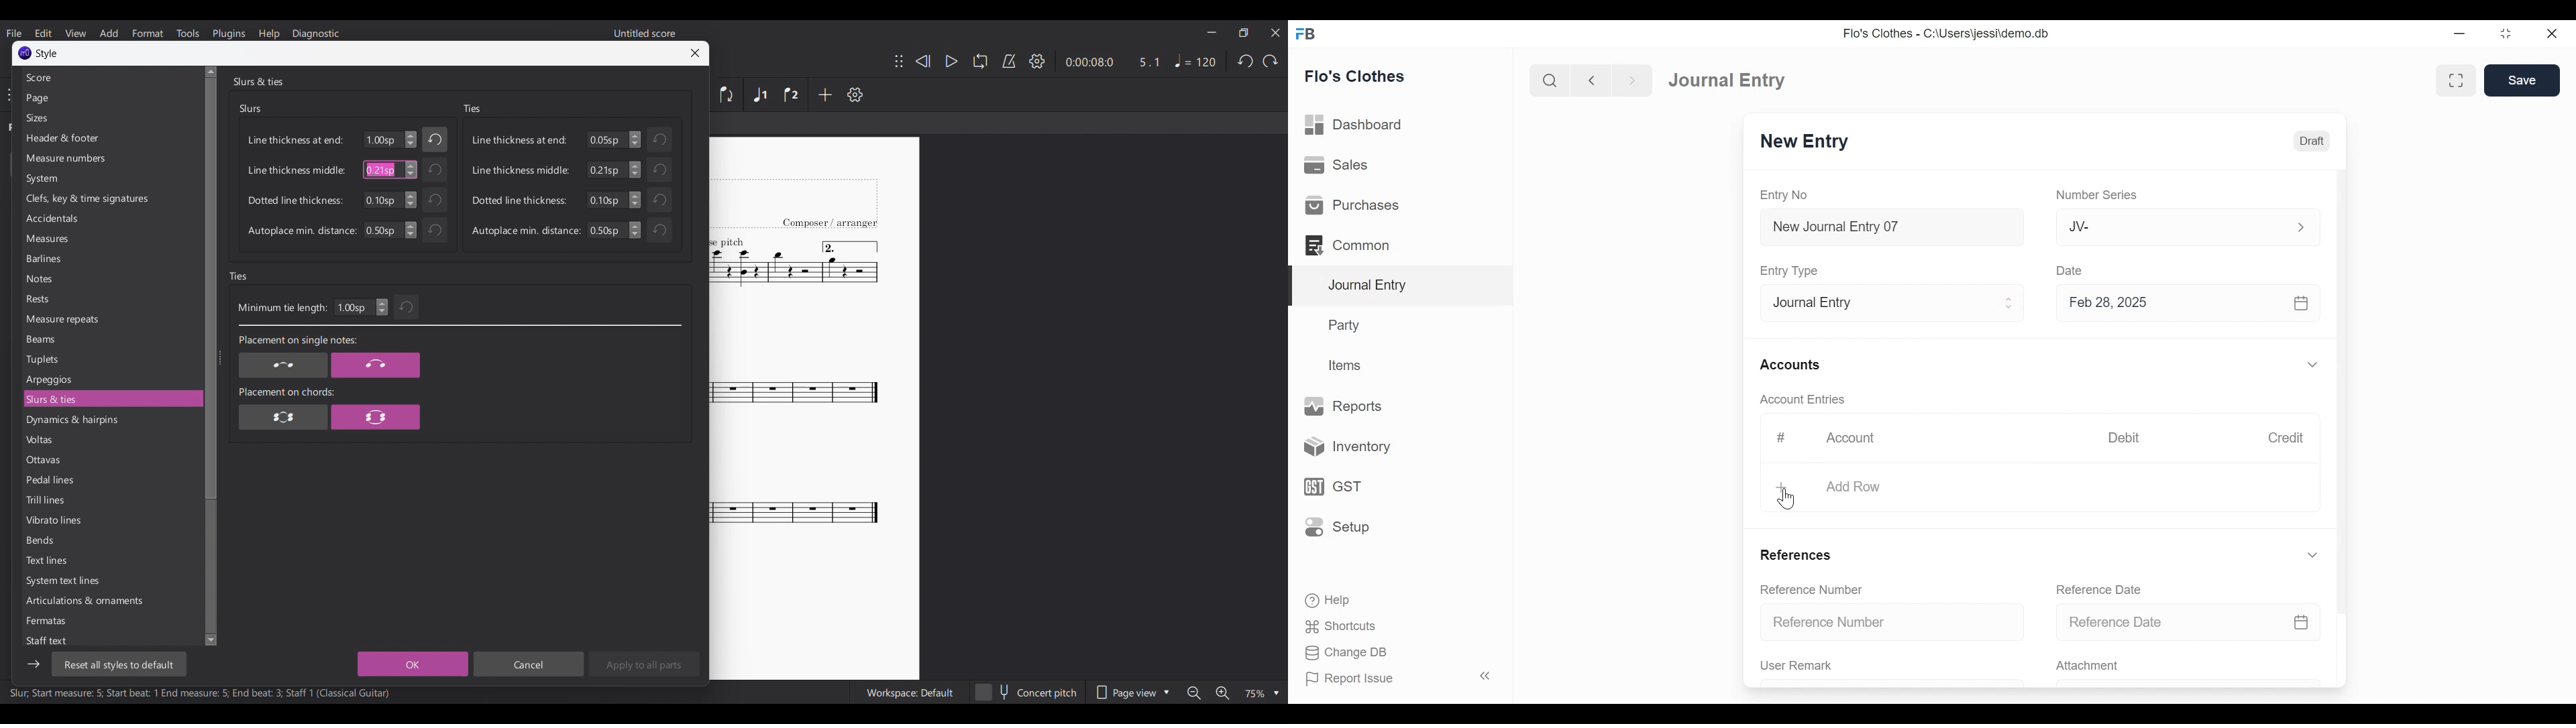 This screenshot has height=728, width=2576. What do you see at coordinates (1346, 324) in the screenshot?
I see `Party` at bounding box center [1346, 324].